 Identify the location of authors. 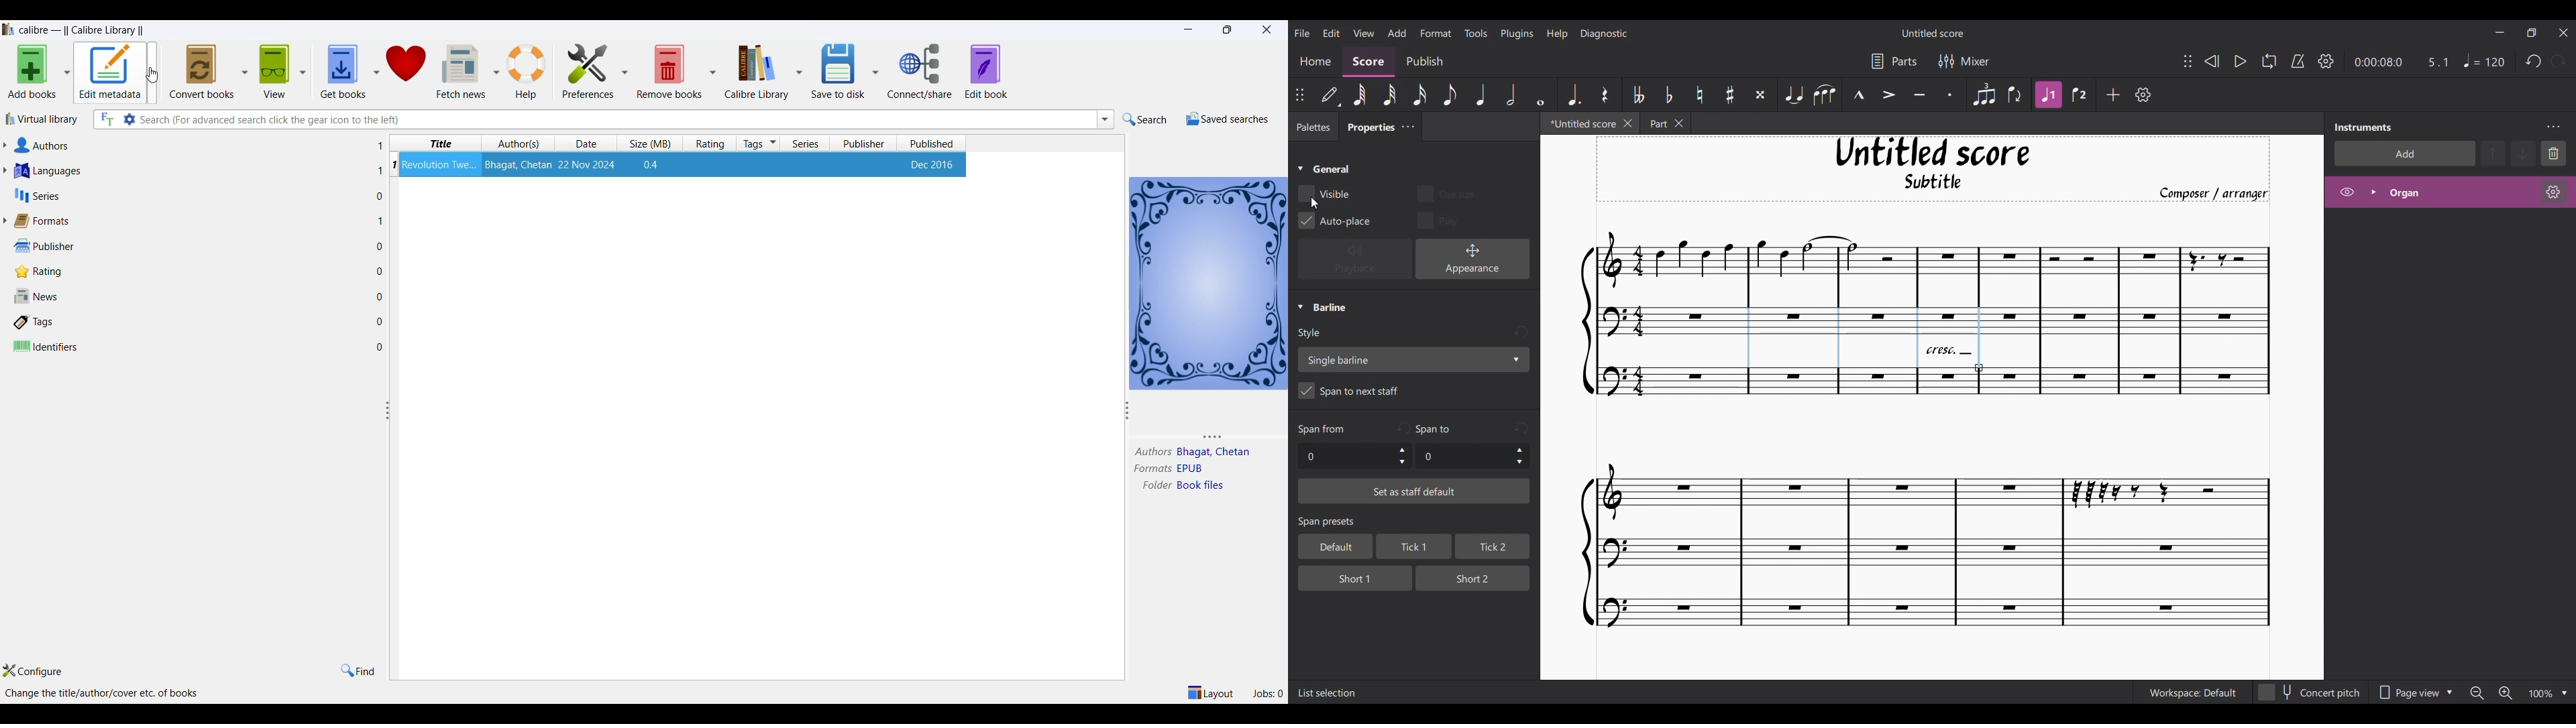
(520, 143).